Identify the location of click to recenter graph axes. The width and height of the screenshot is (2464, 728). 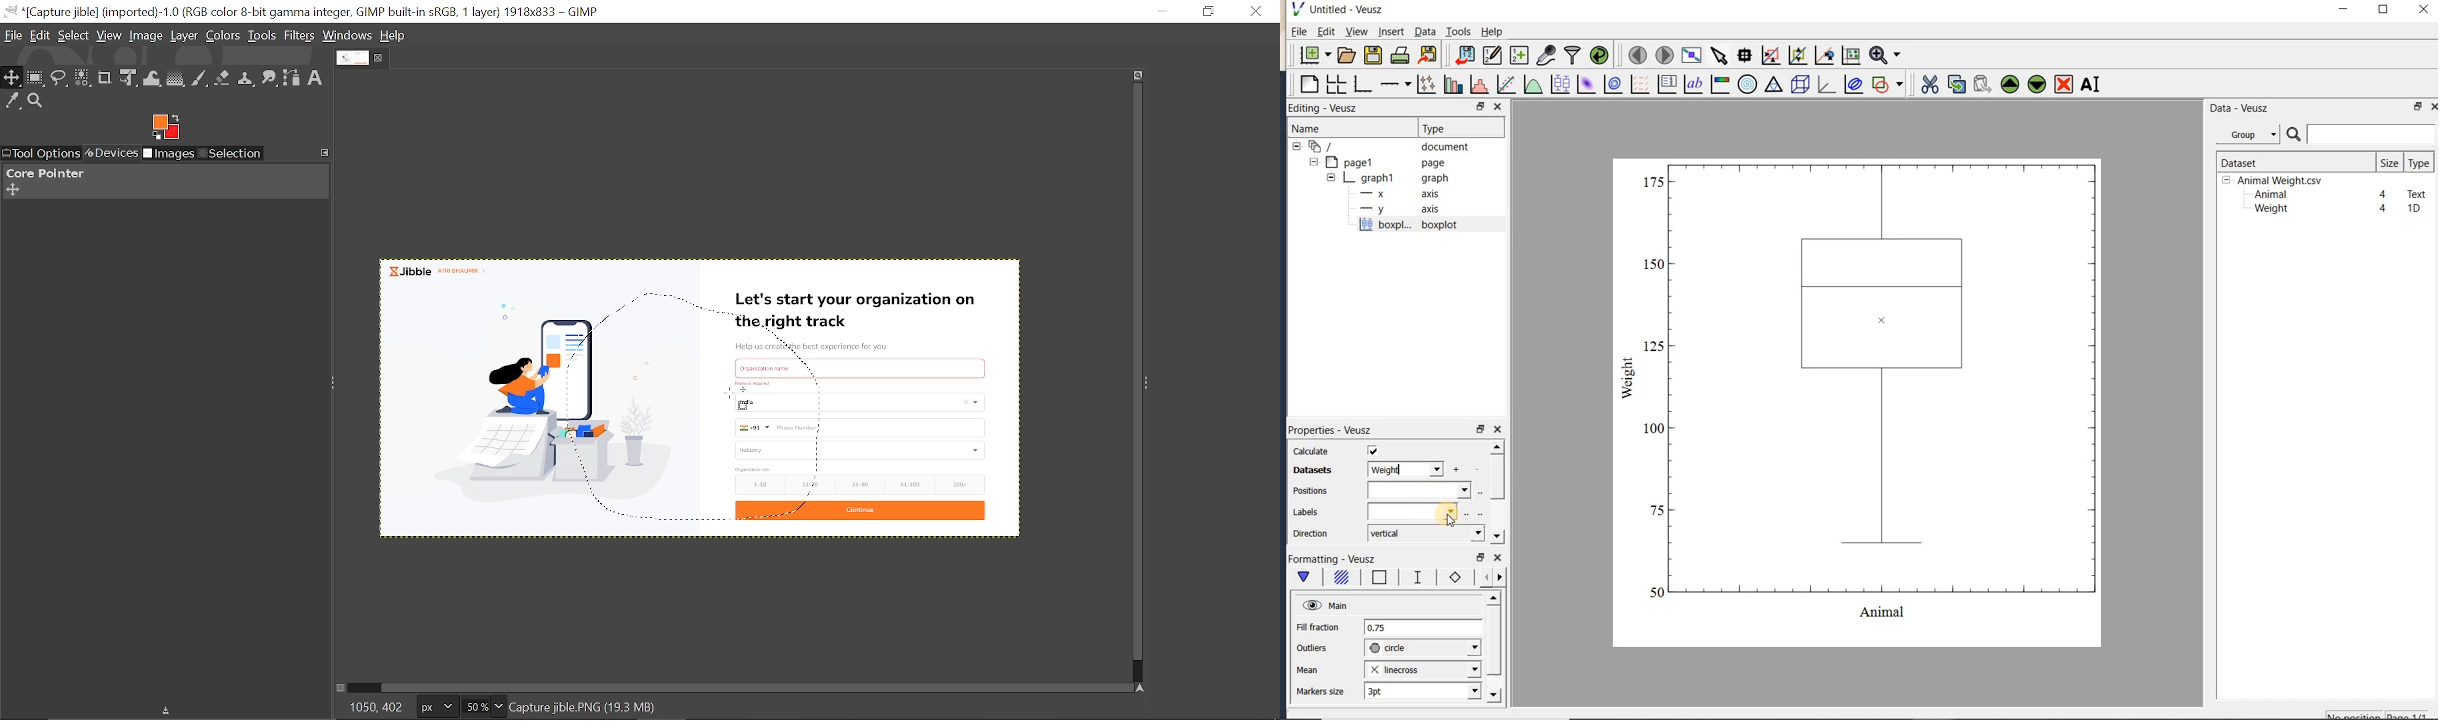
(1825, 56).